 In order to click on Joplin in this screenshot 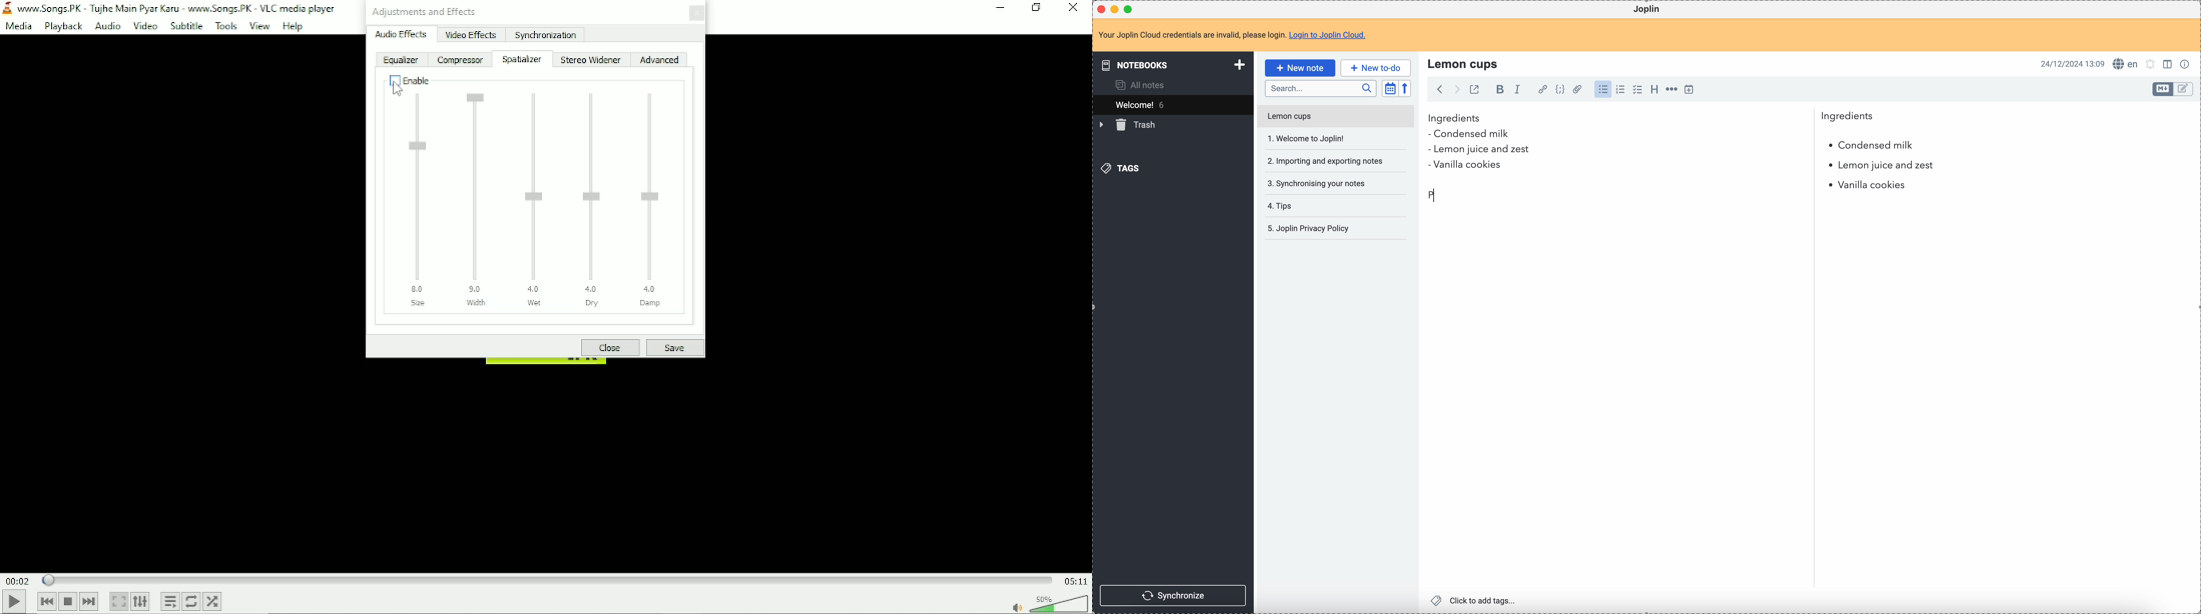, I will do `click(1647, 10)`.